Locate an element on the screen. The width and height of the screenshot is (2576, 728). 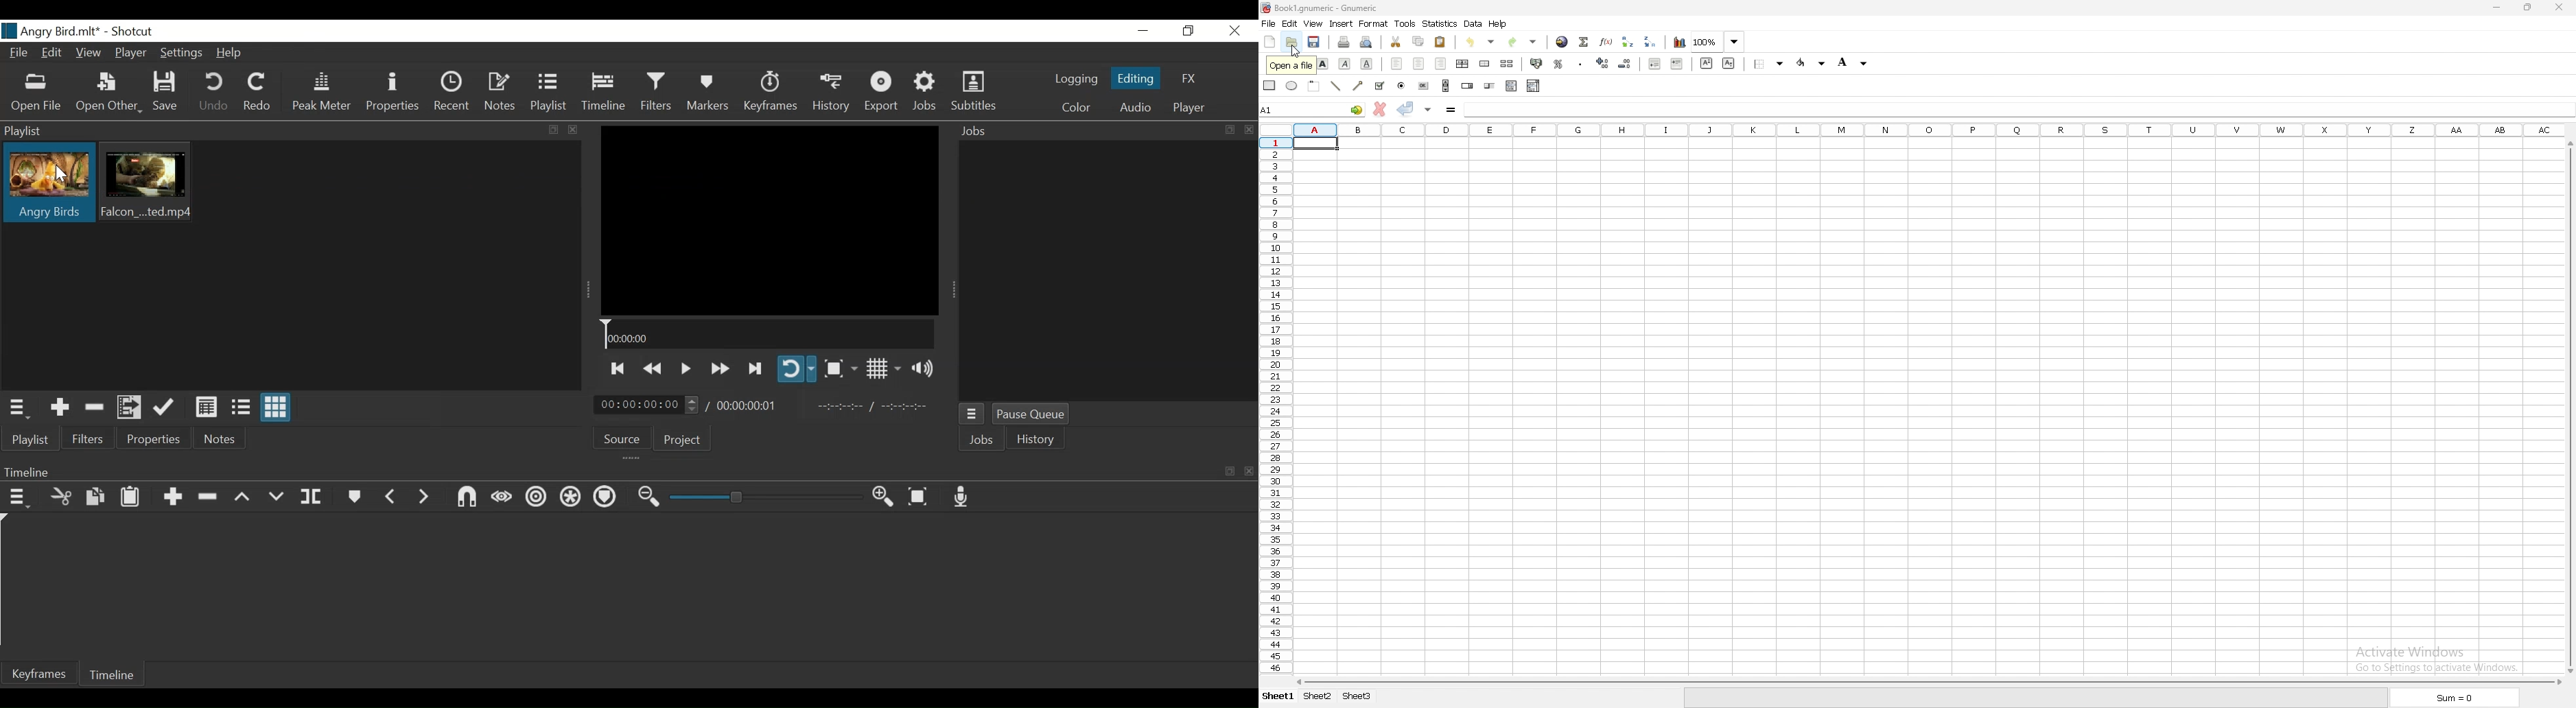
View as Detail is located at coordinates (206, 406).